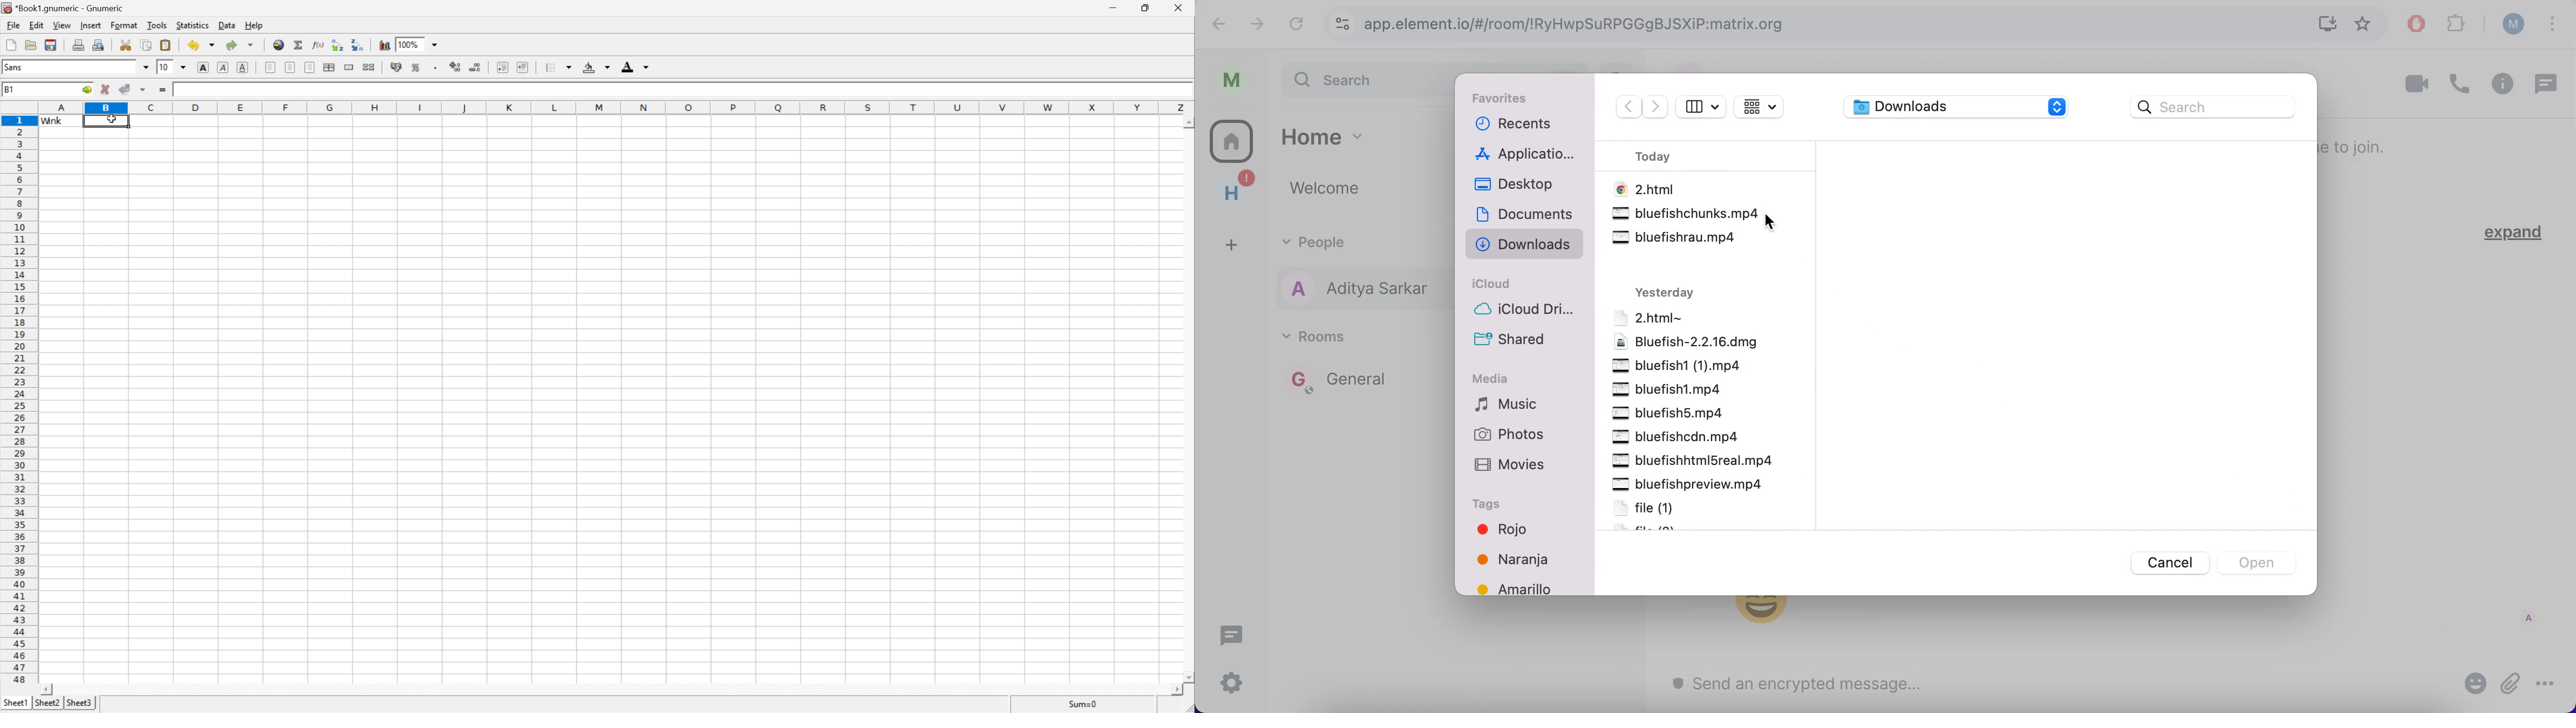 The width and height of the screenshot is (2576, 728). What do you see at coordinates (410, 44) in the screenshot?
I see `100%` at bounding box center [410, 44].